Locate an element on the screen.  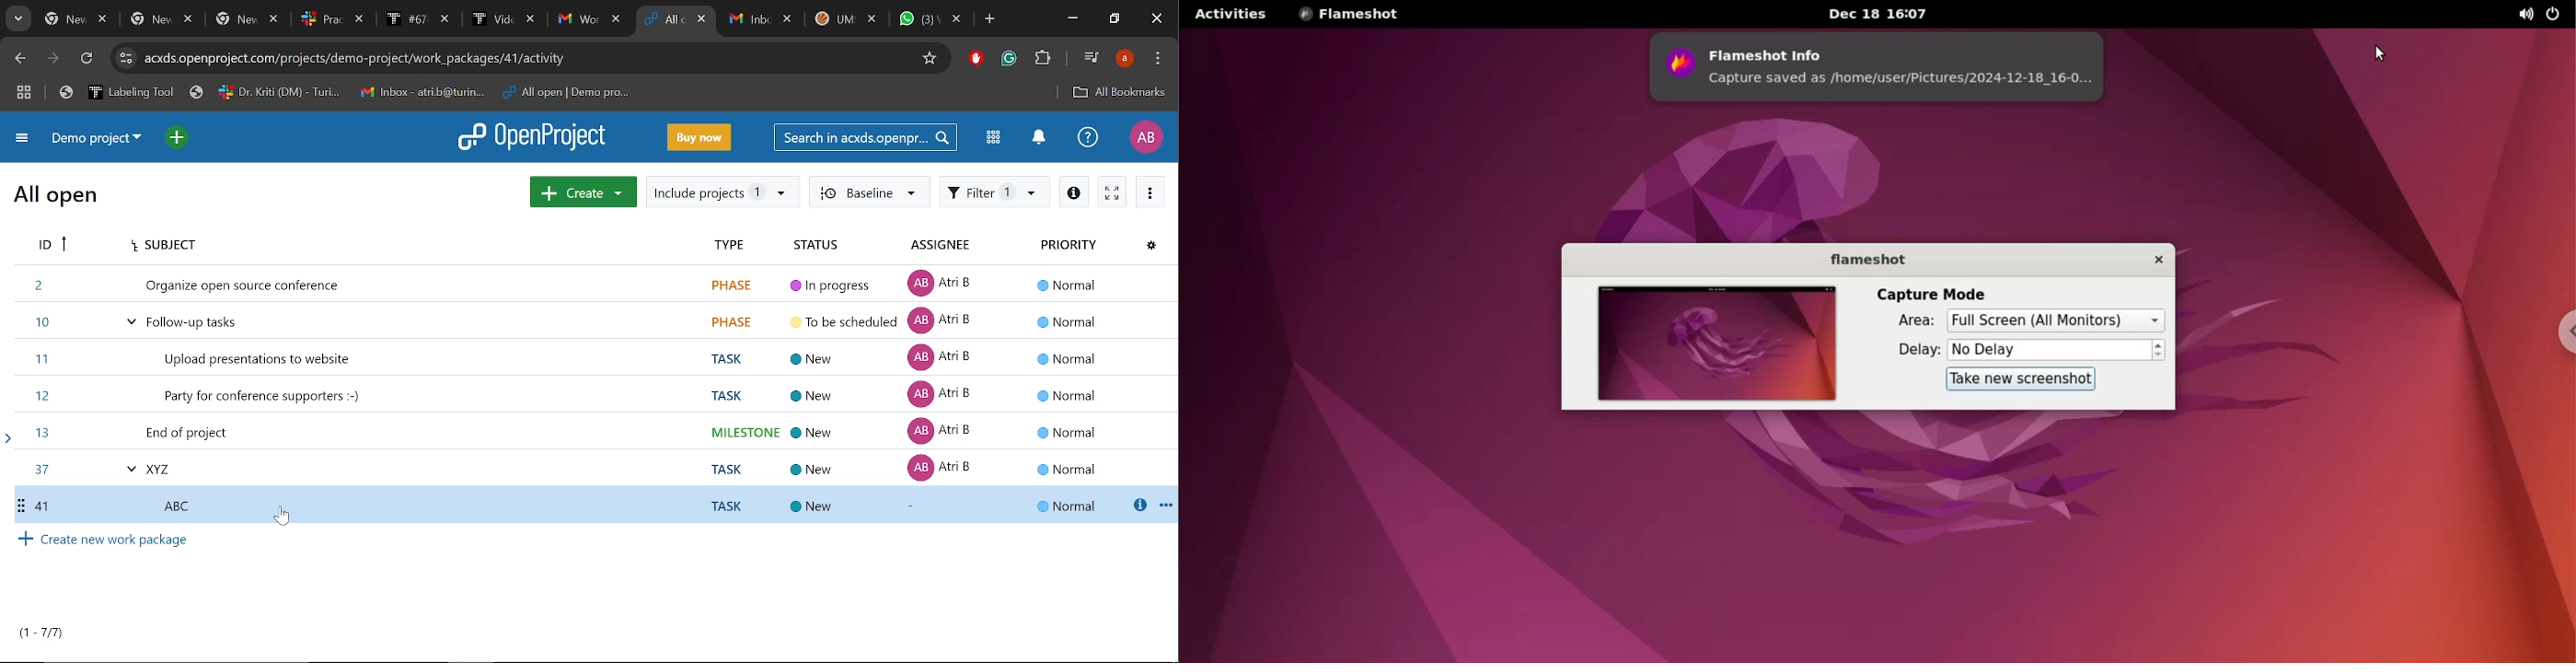
Notification center is located at coordinates (1036, 138).